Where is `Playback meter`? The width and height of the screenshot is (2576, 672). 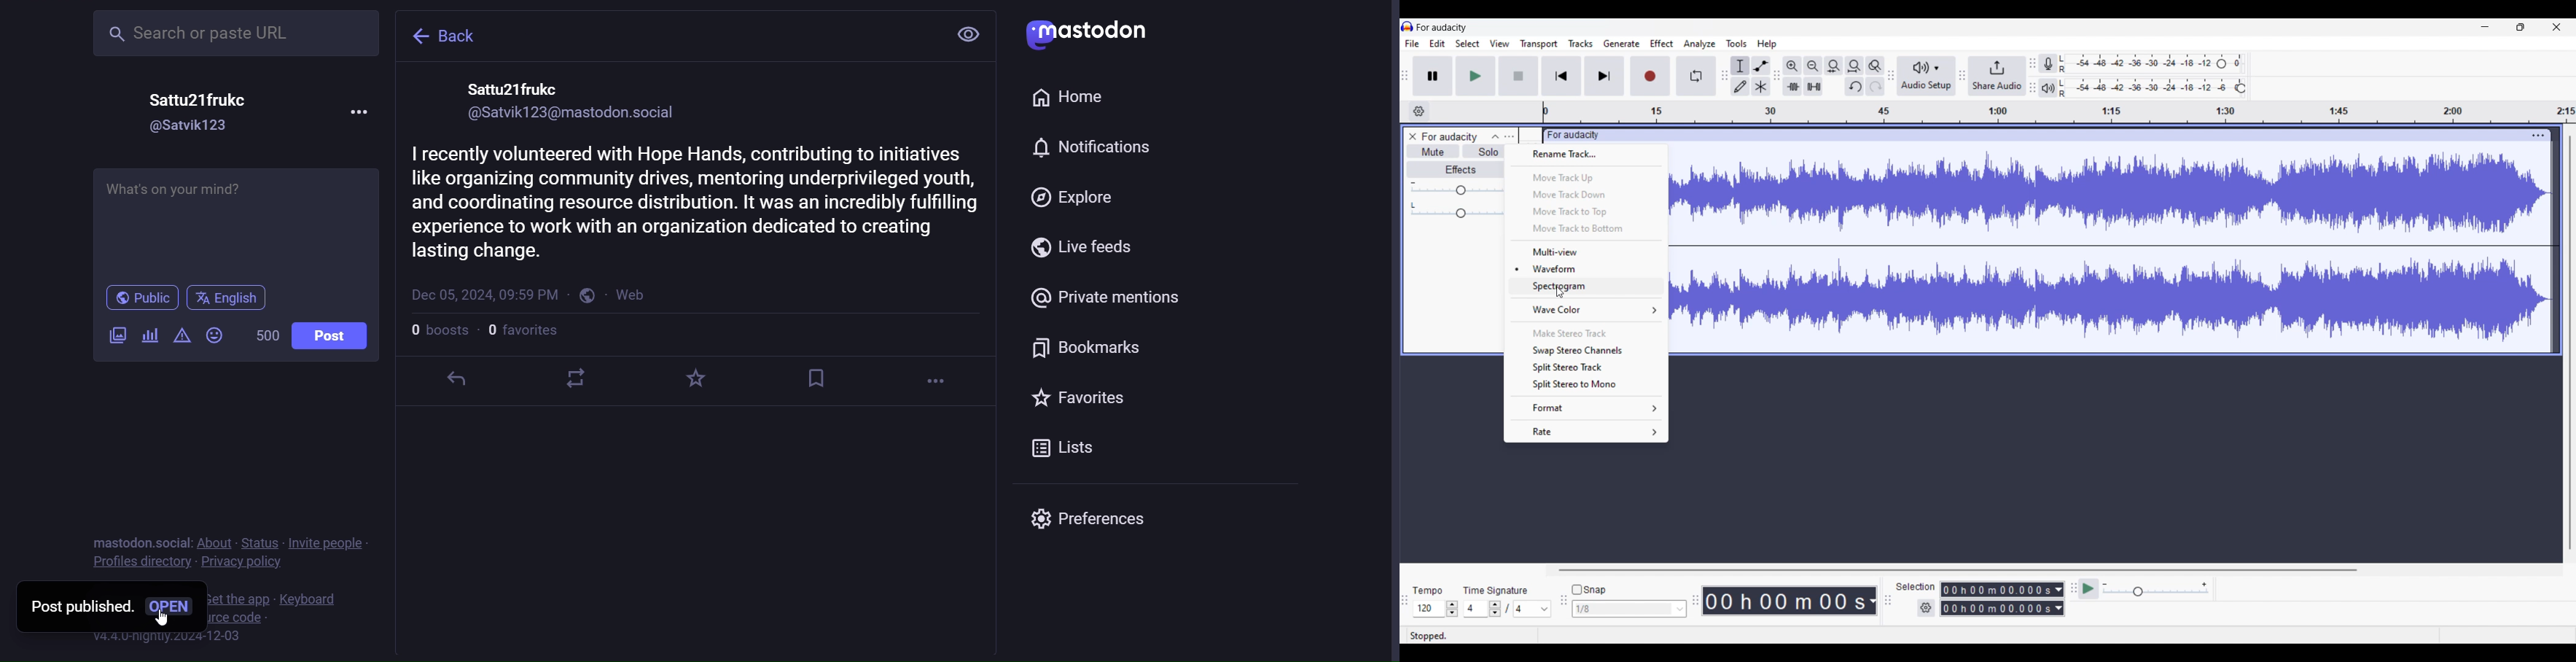
Playback meter is located at coordinates (2049, 88).